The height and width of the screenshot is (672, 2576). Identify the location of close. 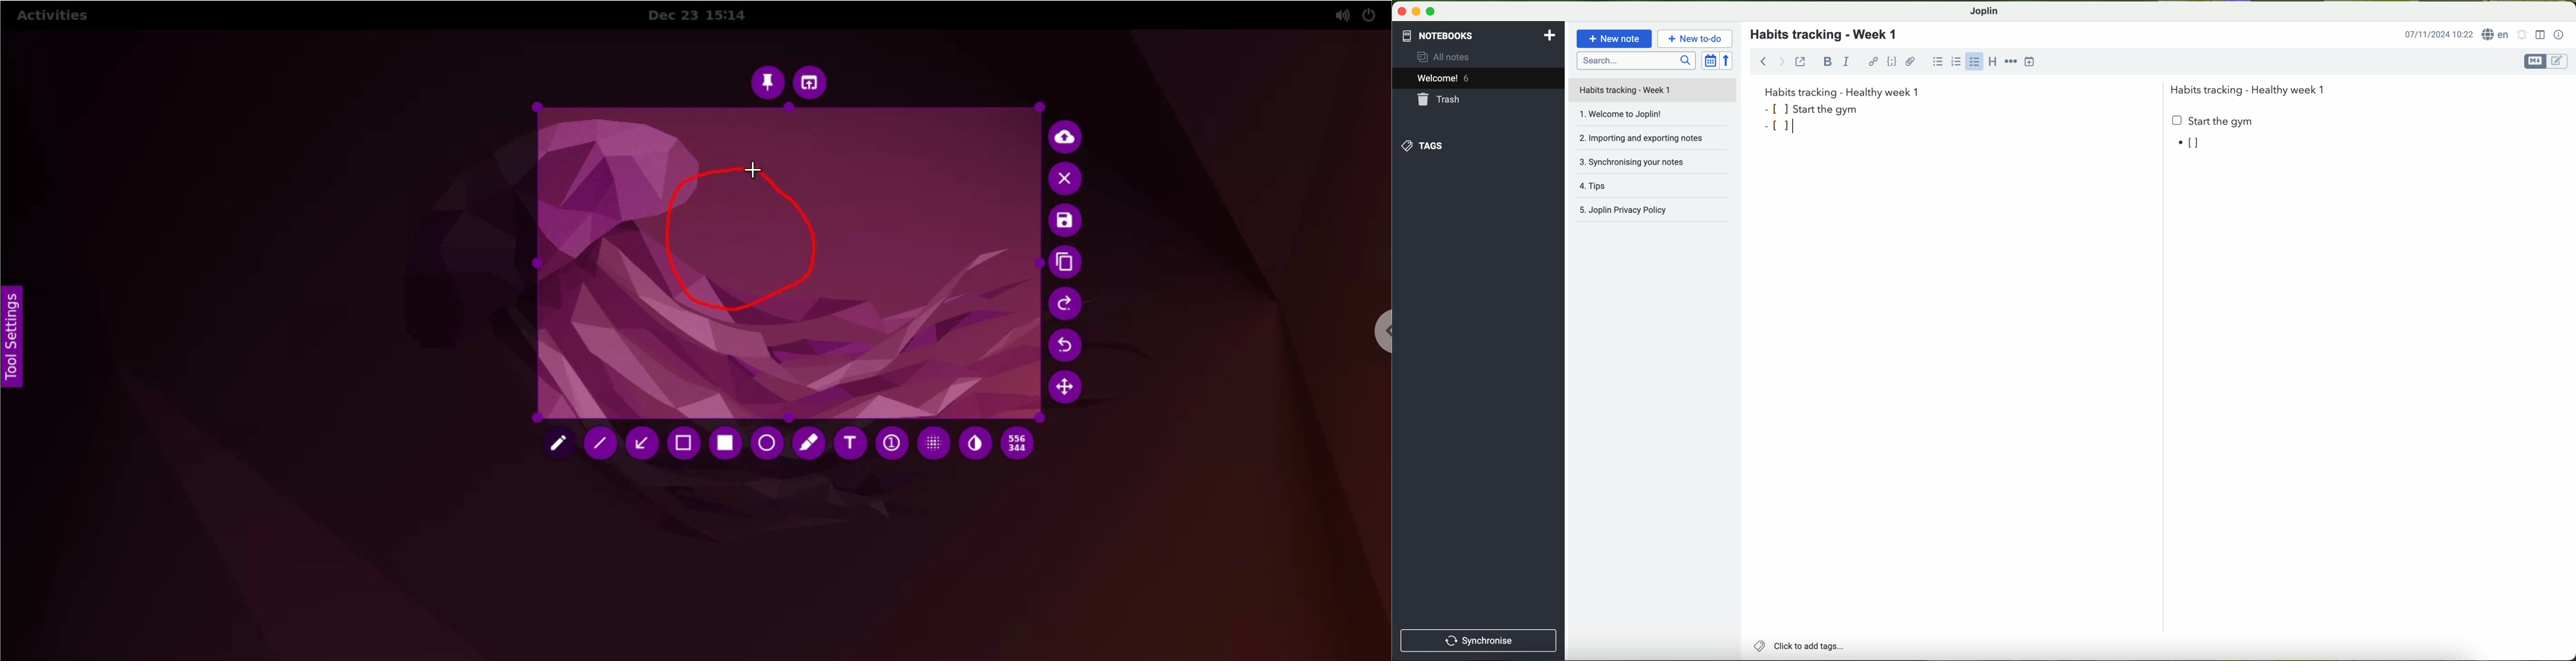
(1399, 10).